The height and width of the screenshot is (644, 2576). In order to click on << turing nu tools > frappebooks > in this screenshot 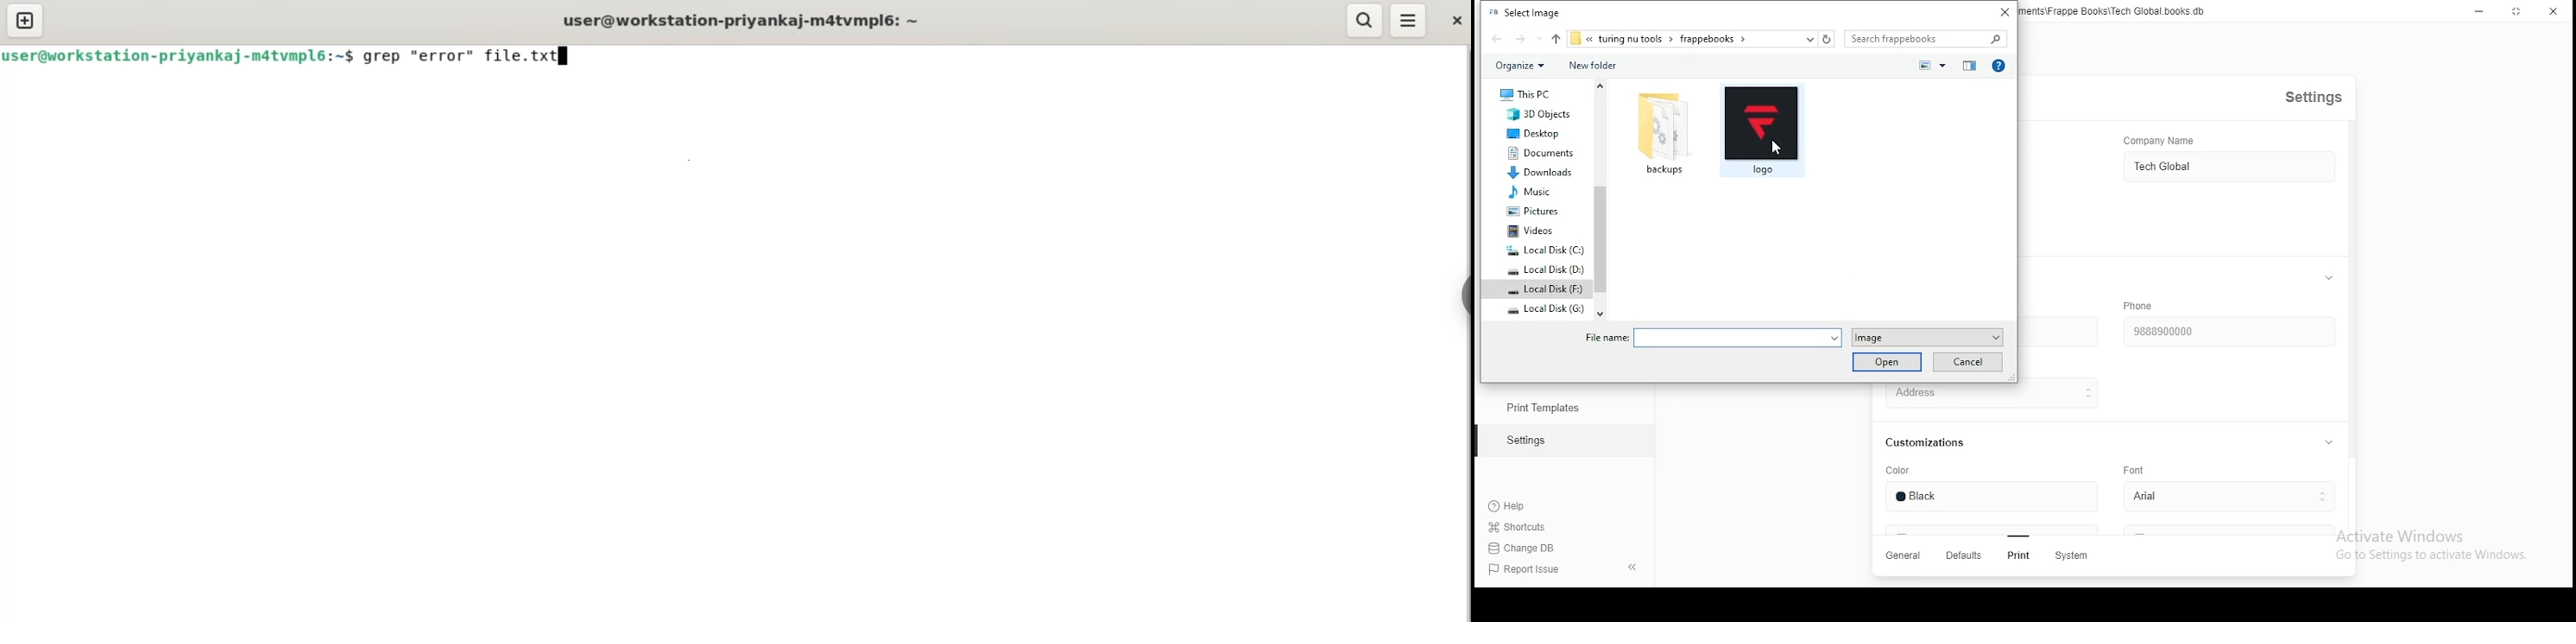, I will do `click(1676, 40)`.